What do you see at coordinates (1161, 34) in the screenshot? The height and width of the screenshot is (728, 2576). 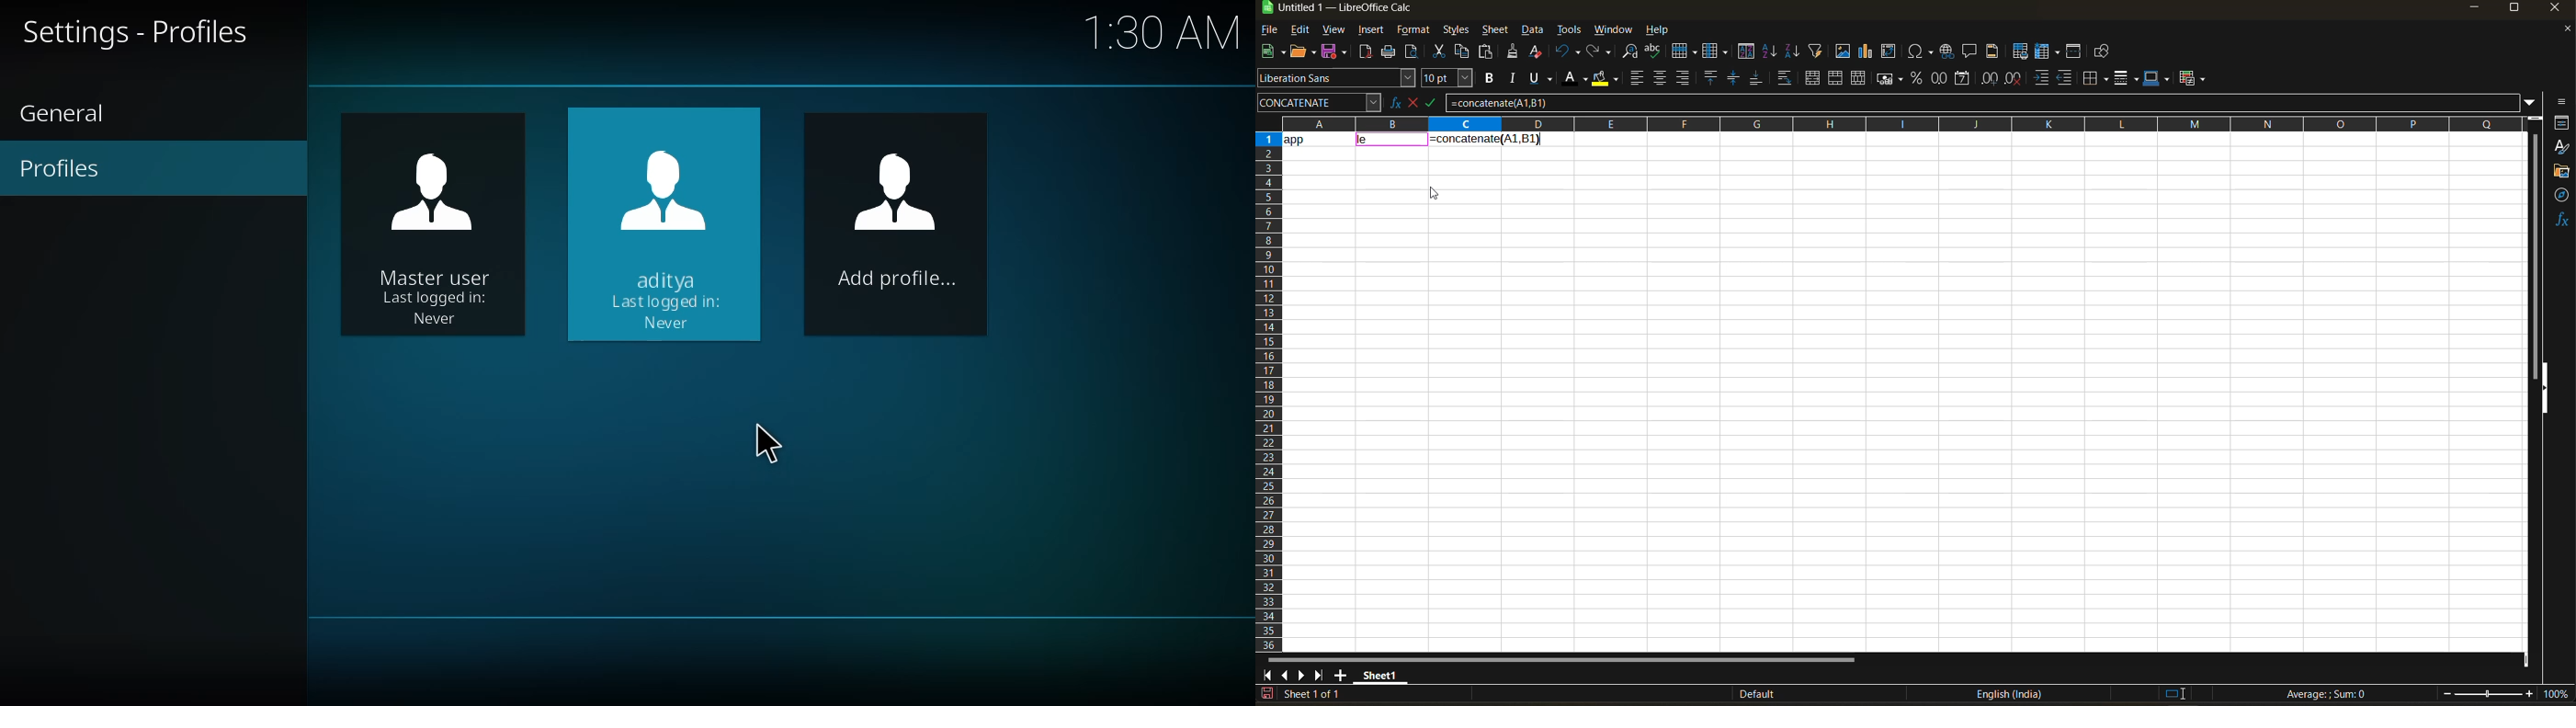 I see `time` at bounding box center [1161, 34].